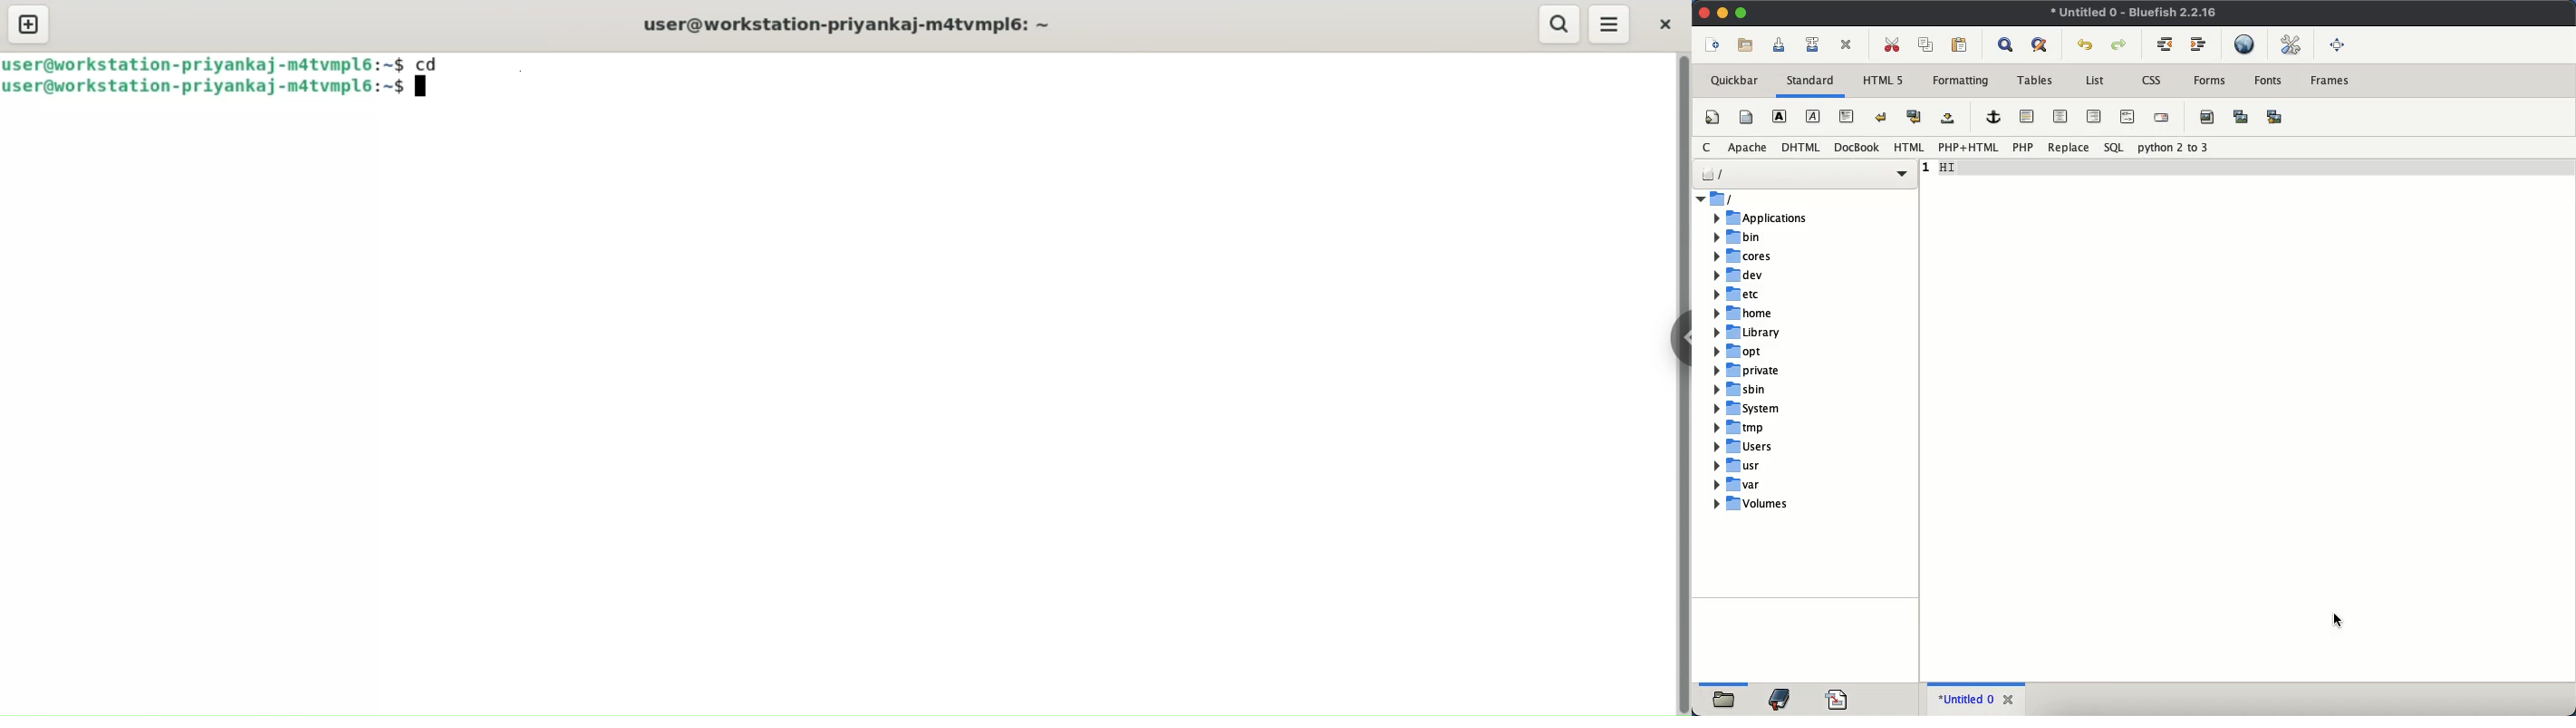  I want to click on frames, so click(2330, 82).